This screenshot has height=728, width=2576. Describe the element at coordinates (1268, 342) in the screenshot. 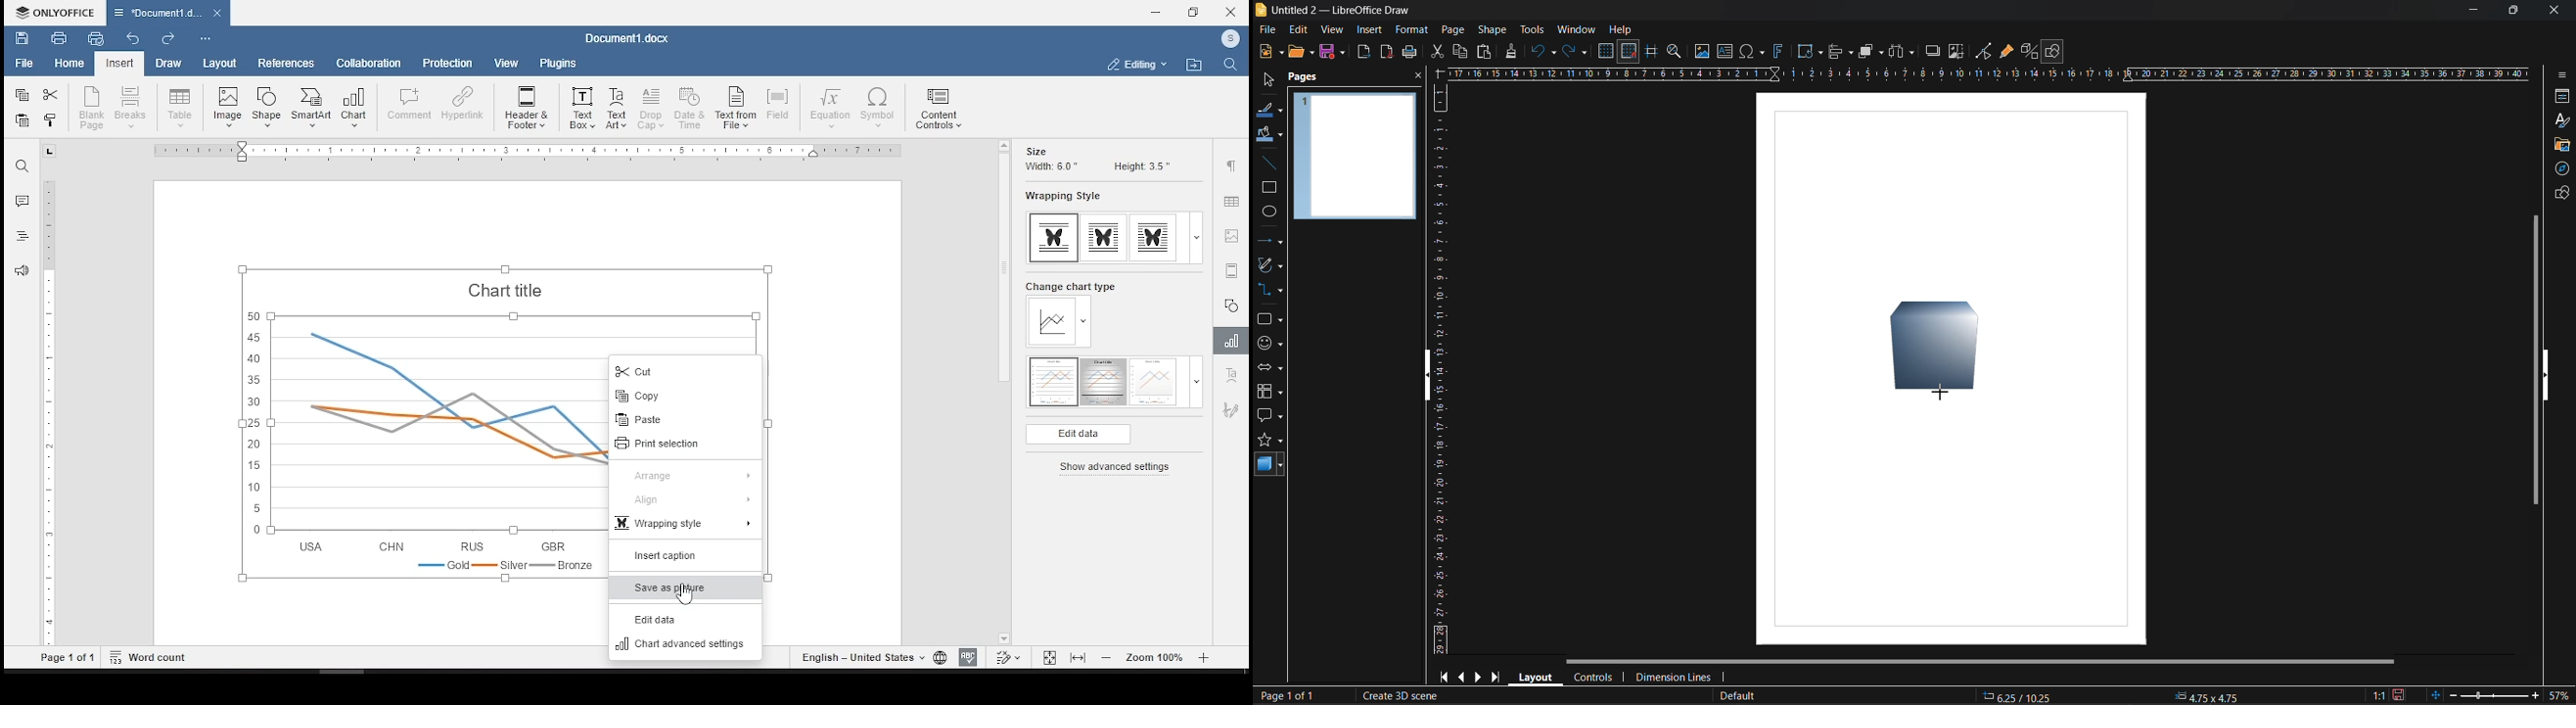

I see `symbols` at that location.